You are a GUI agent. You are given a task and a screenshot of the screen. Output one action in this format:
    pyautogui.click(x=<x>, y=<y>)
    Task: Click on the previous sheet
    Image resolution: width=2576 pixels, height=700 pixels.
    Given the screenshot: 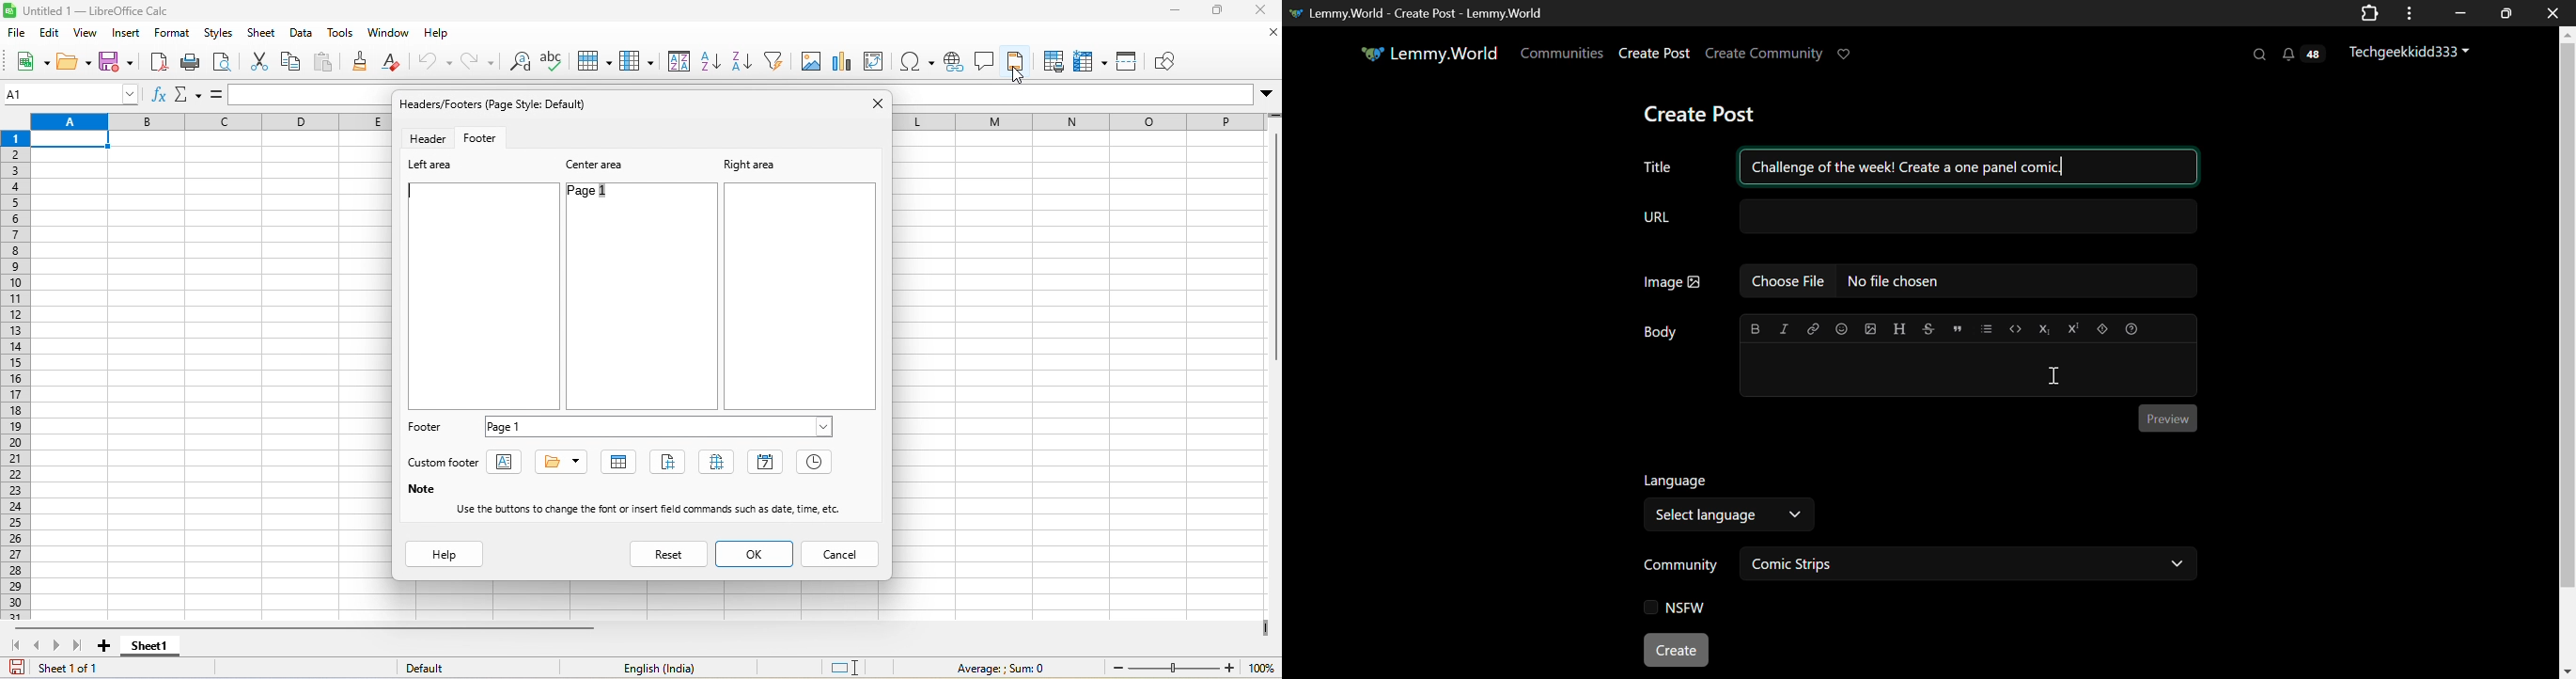 What is the action you would take?
    pyautogui.click(x=39, y=644)
    